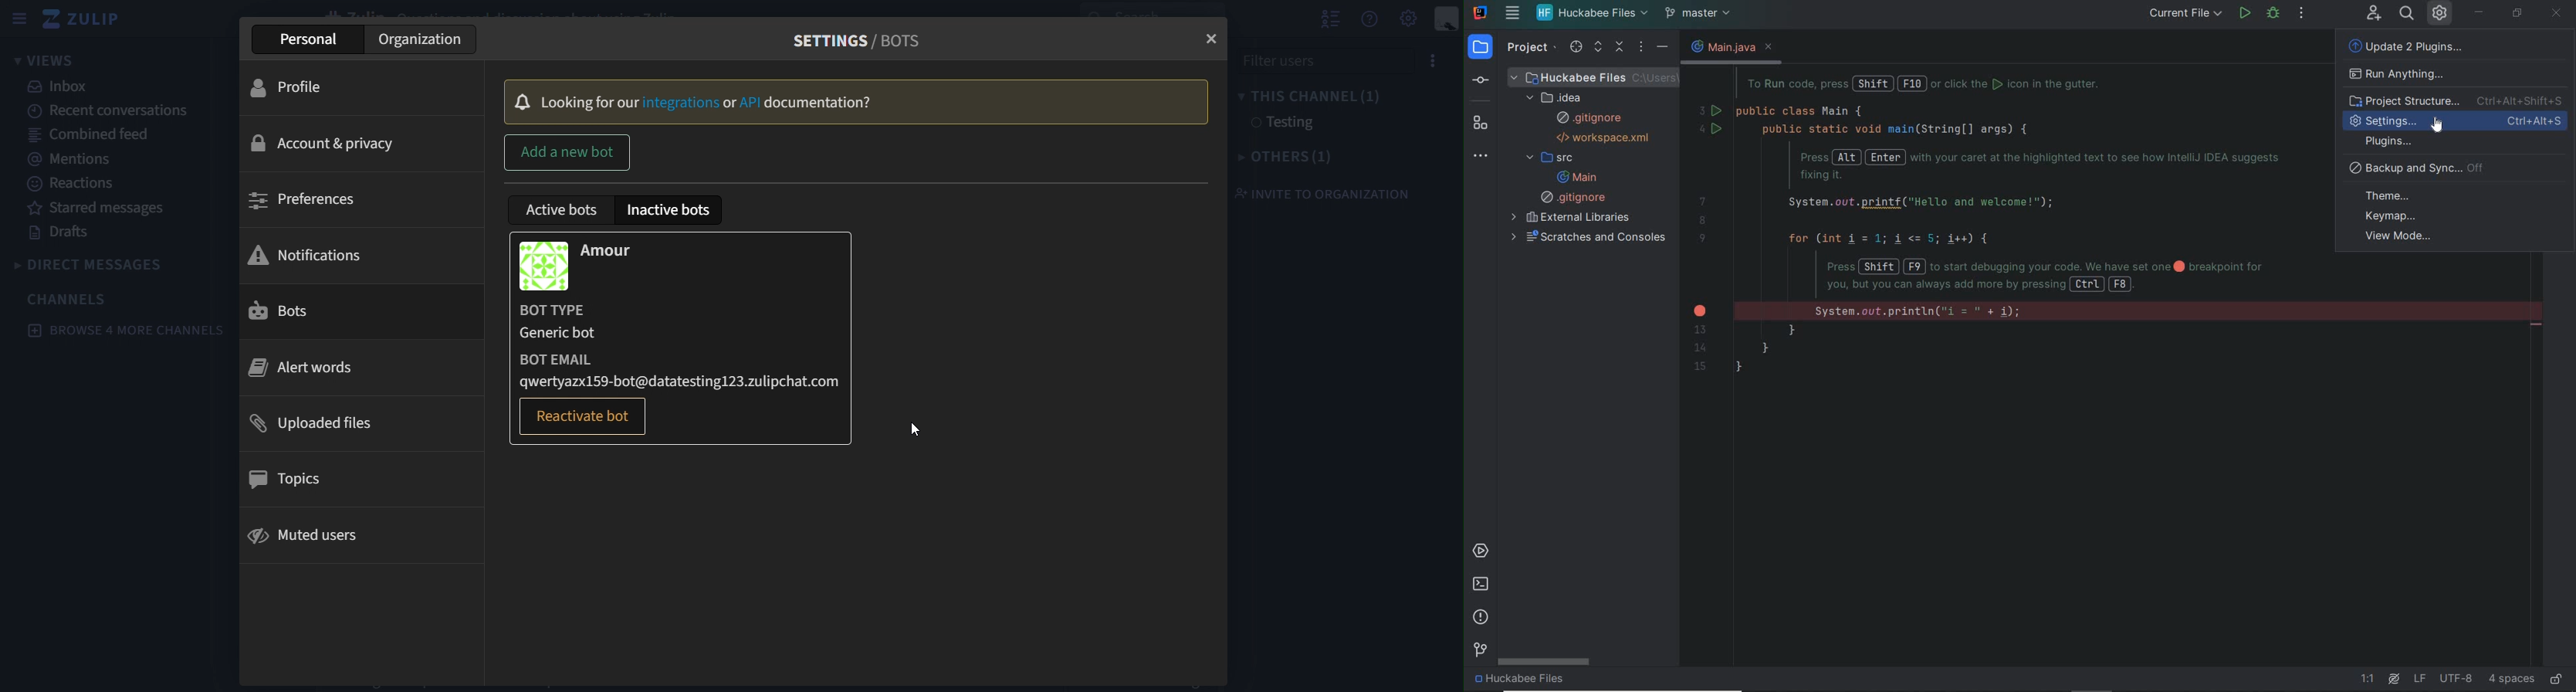 This screenshot has width=2576, height=700. Describe the element at coordinates (1308, 94) in the screenshot. I see `this channel(1)` at that location.